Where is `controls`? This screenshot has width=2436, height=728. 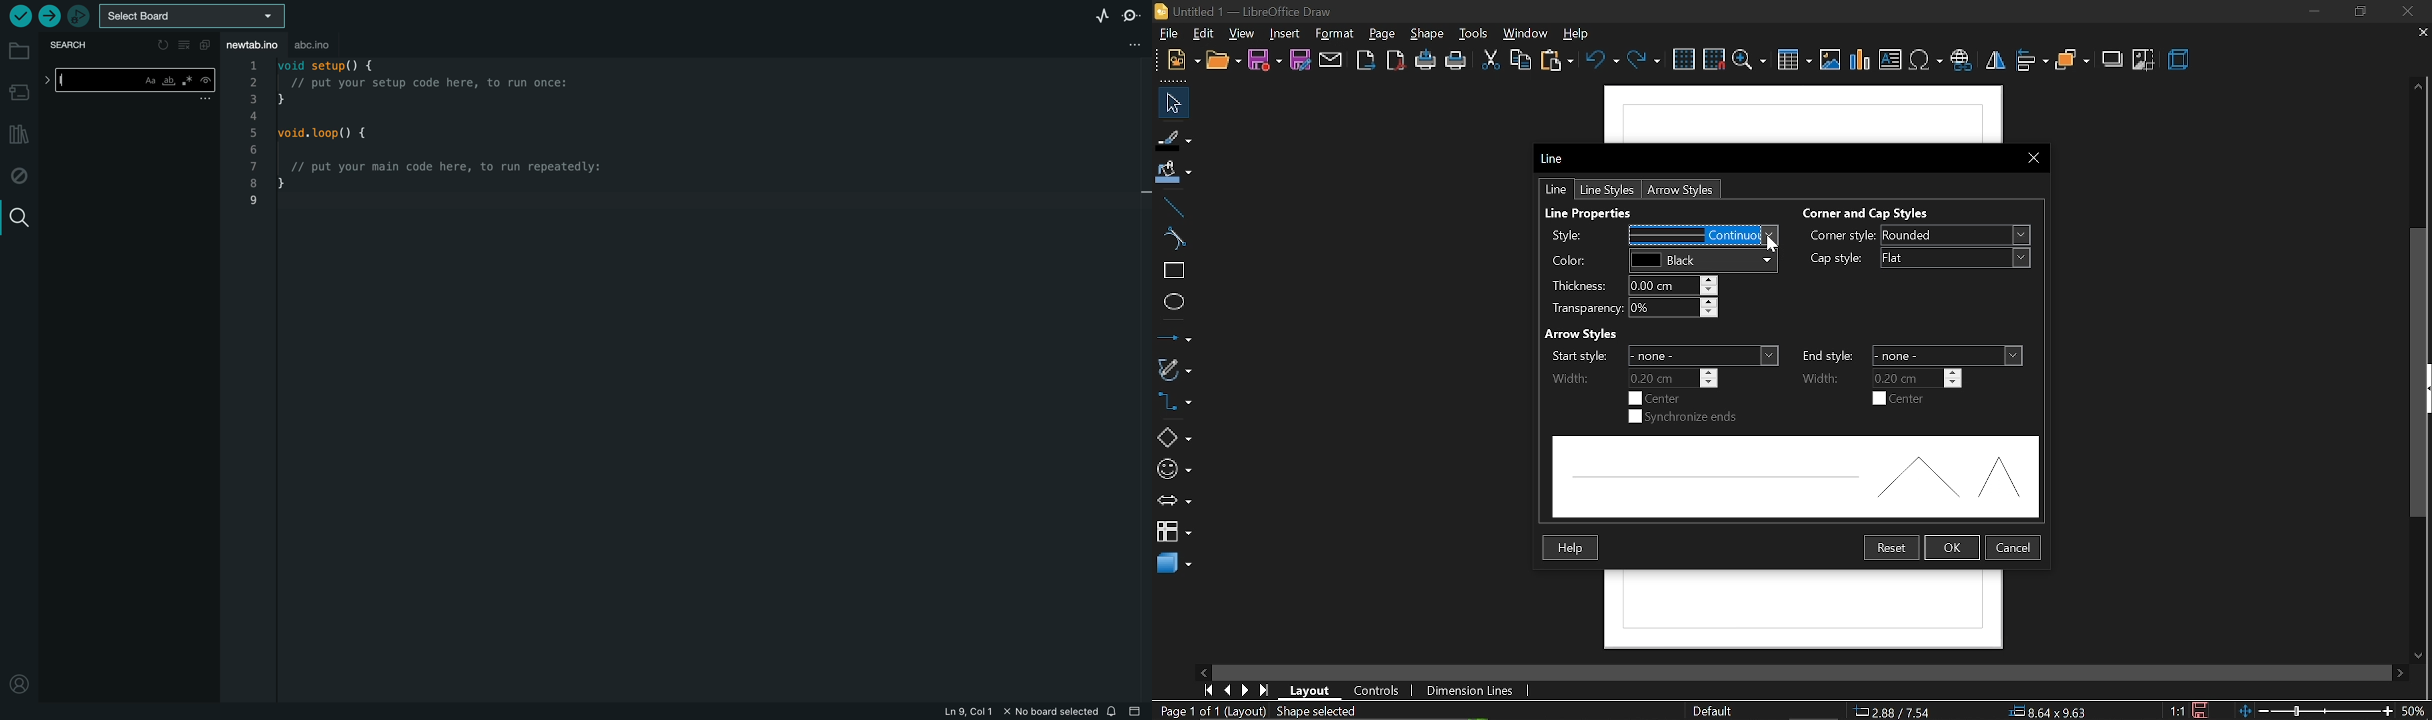 controls is located at coordinates (1375, 690).